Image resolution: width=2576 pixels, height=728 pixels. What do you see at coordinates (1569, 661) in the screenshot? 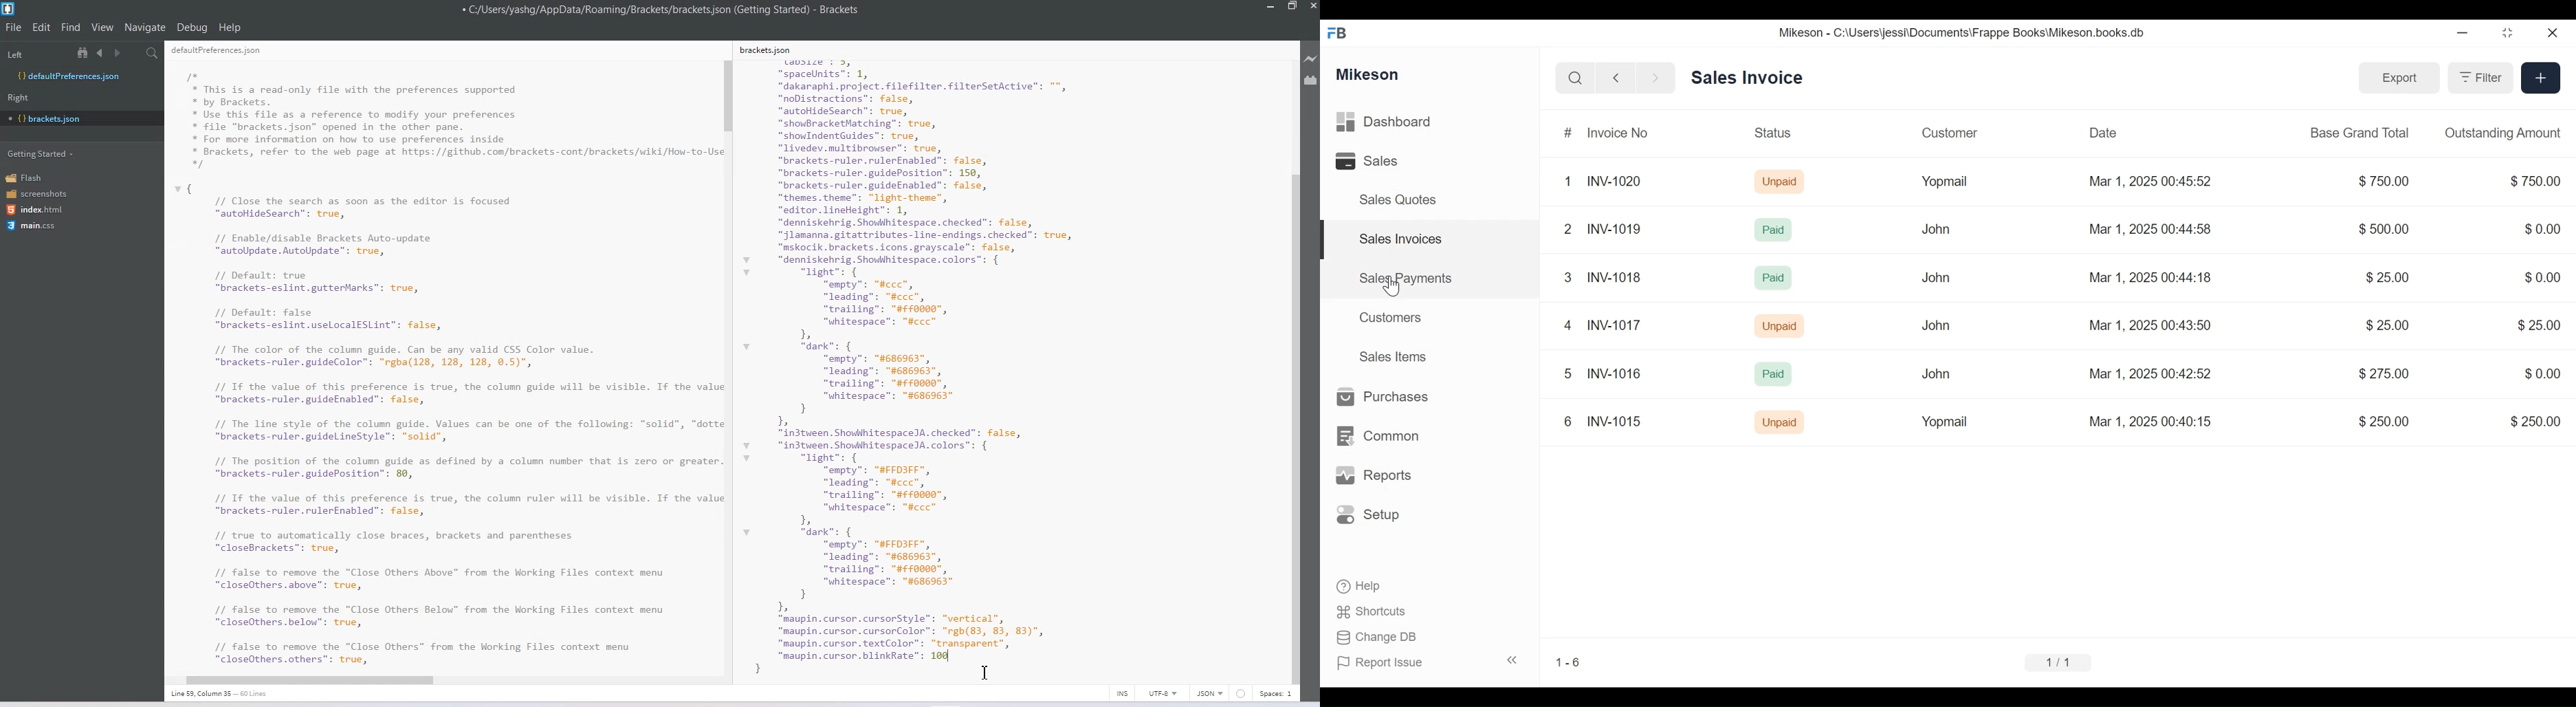
I see `1-6` at bounding box center [1569, 661].